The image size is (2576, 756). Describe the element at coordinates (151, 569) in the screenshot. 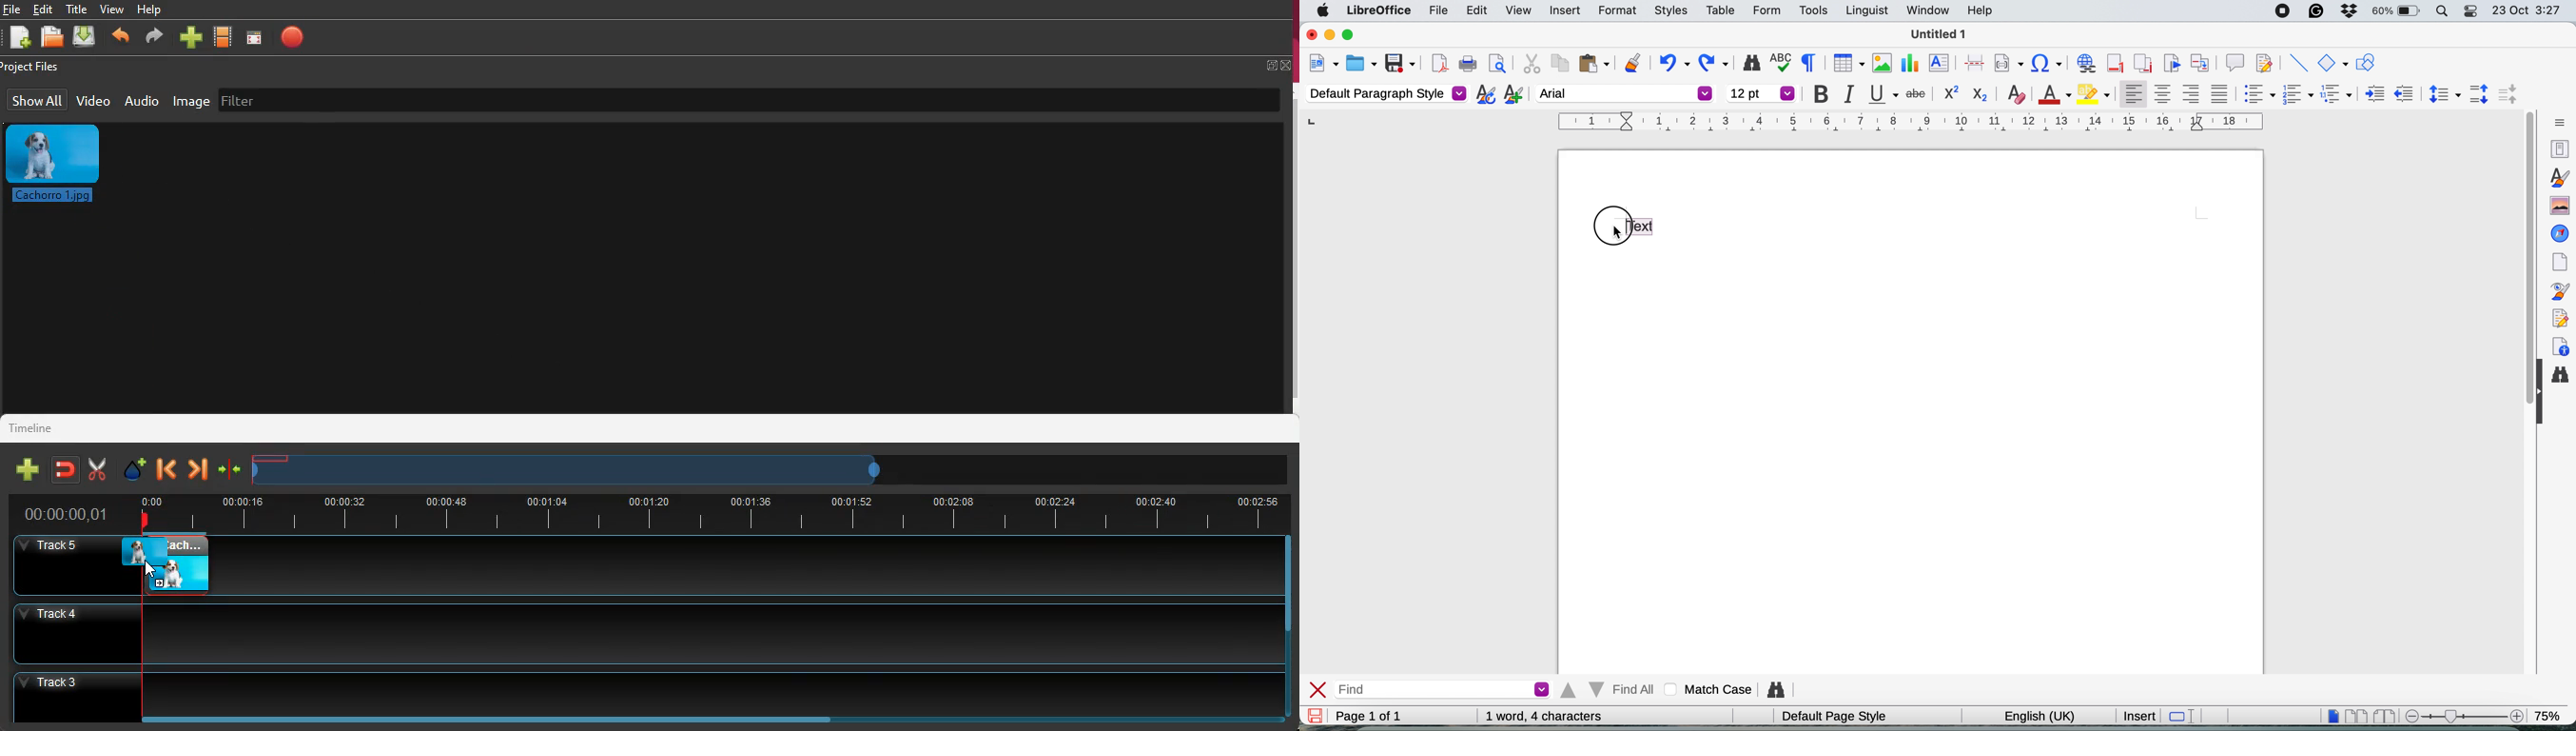

I see `cursor - mouse up` at that location.